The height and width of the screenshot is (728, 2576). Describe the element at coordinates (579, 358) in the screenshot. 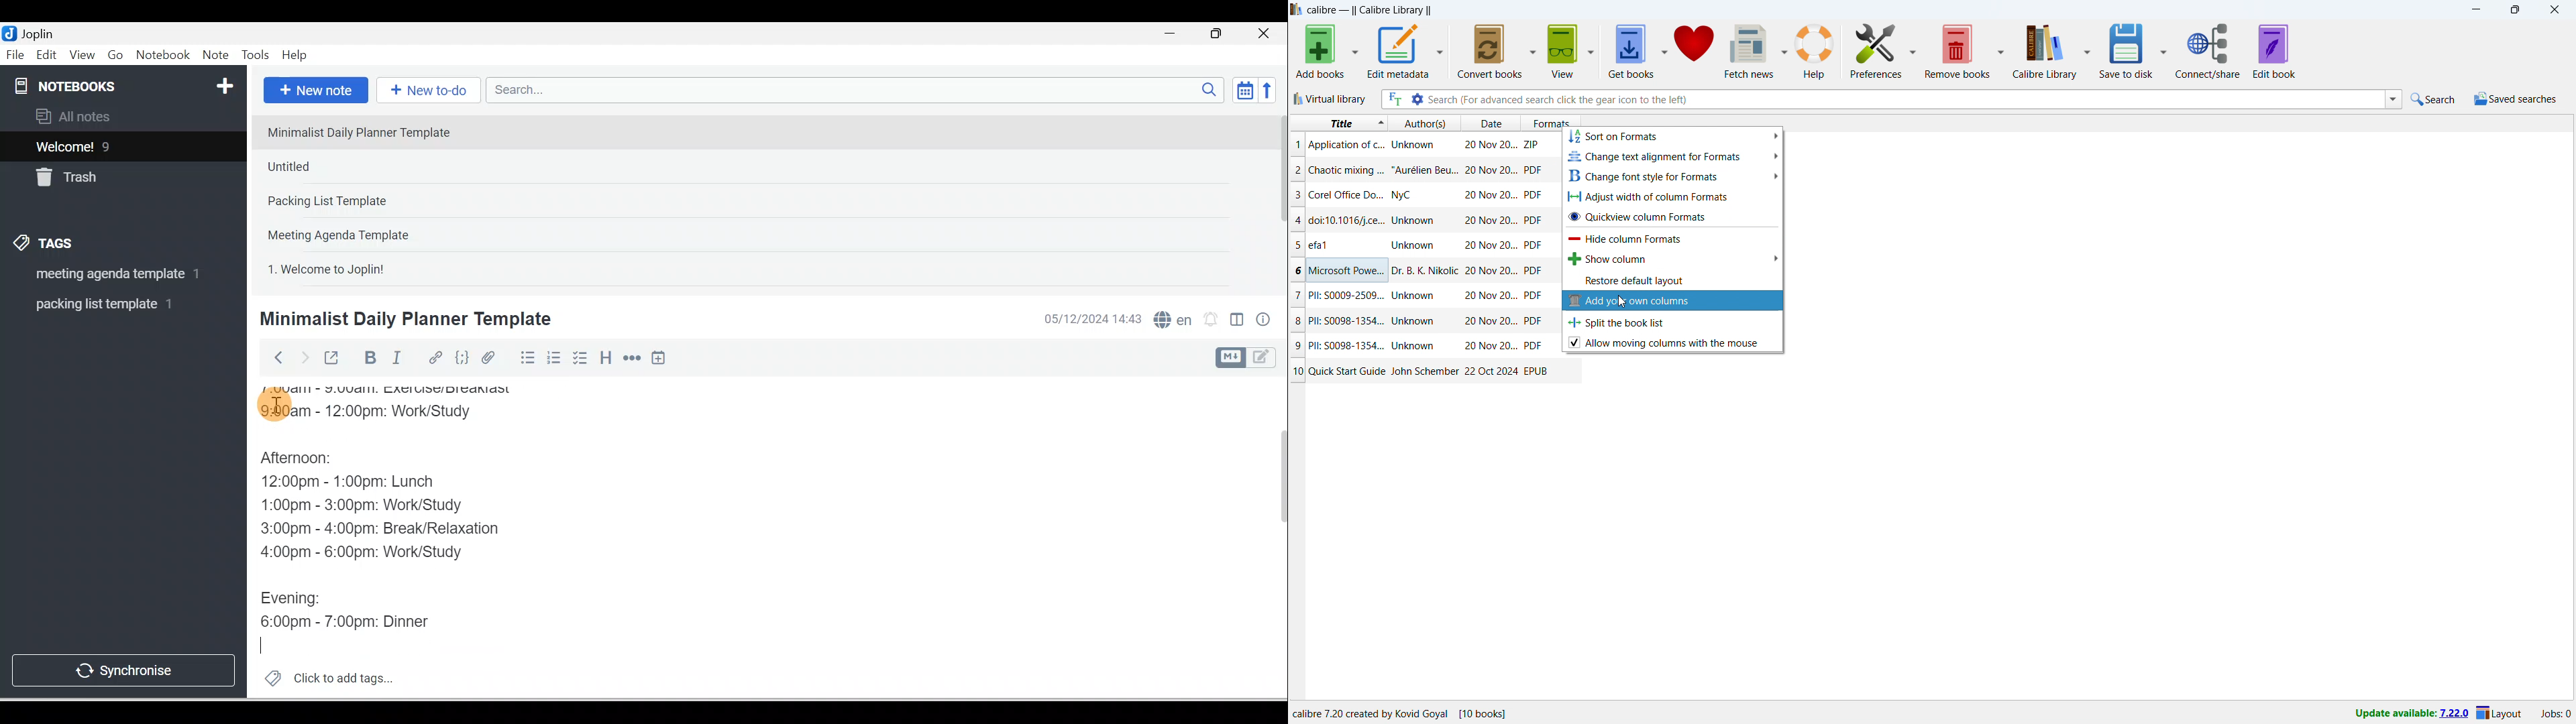

I see `Checkbox` at that location.